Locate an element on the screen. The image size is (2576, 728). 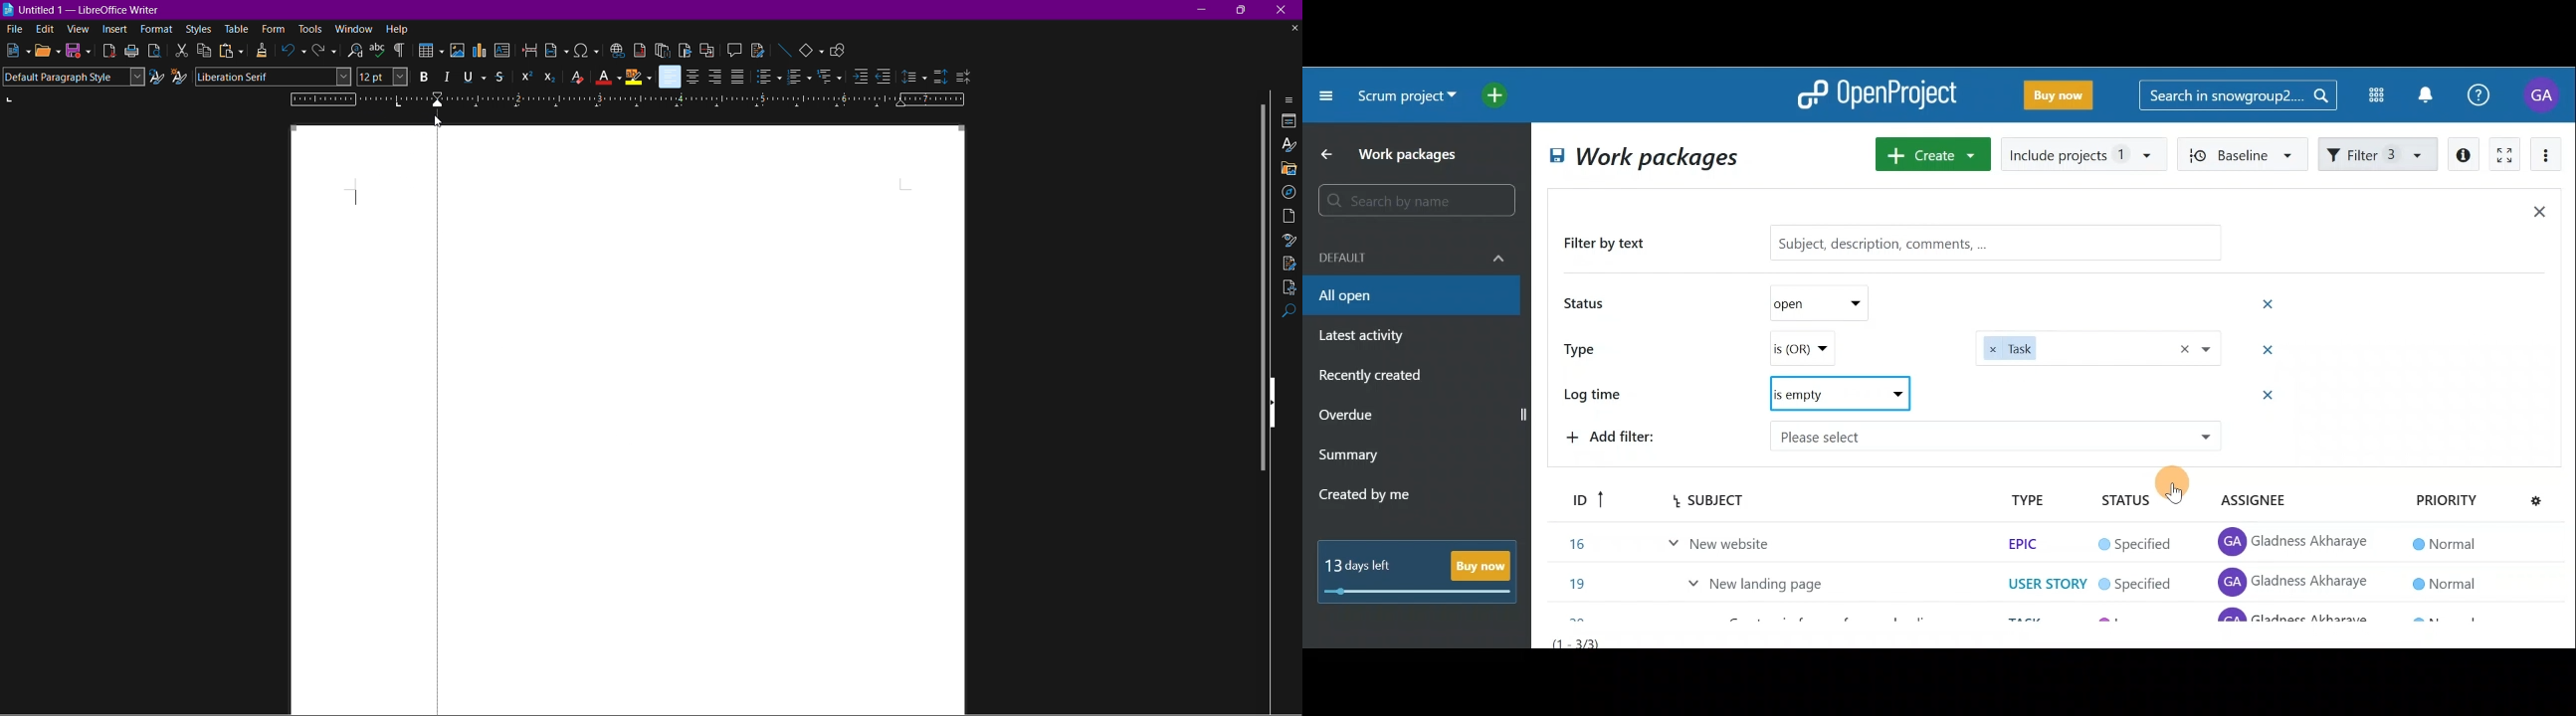
edit is located at coordinates (44, 29).